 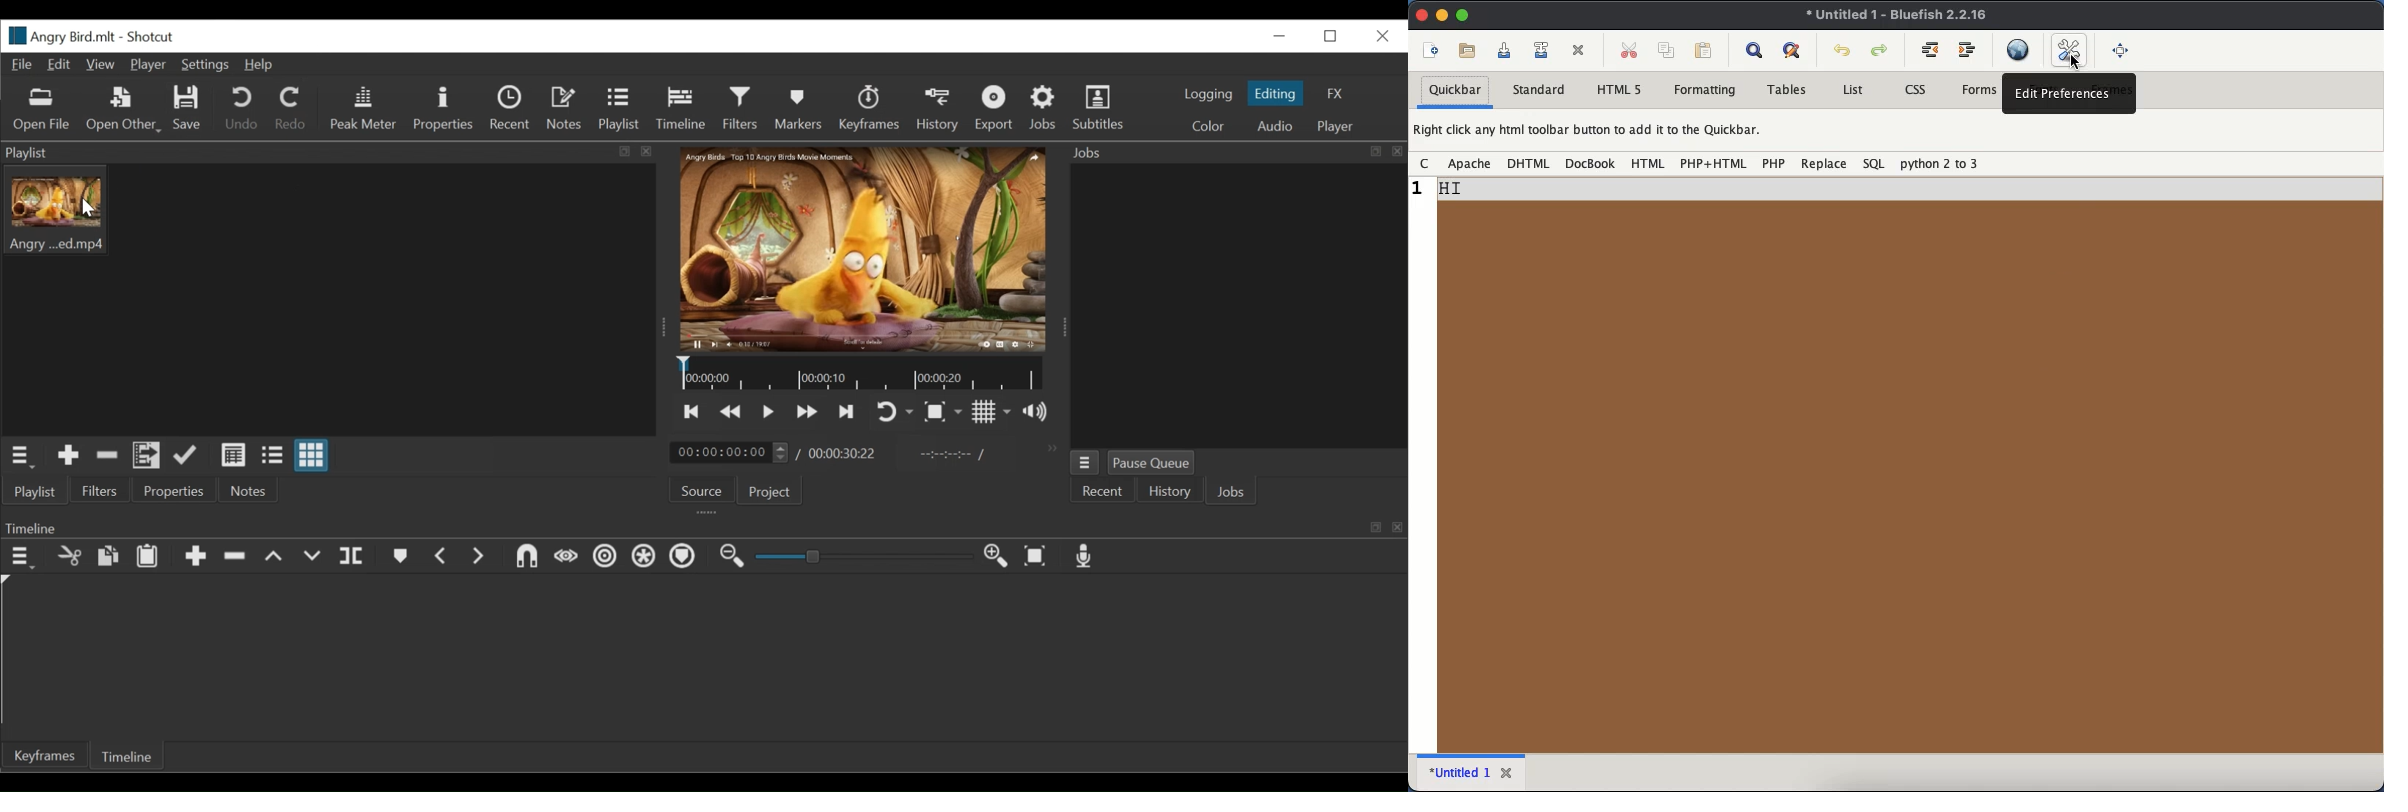 I want to click on apache, so click(x=1468, y=164).